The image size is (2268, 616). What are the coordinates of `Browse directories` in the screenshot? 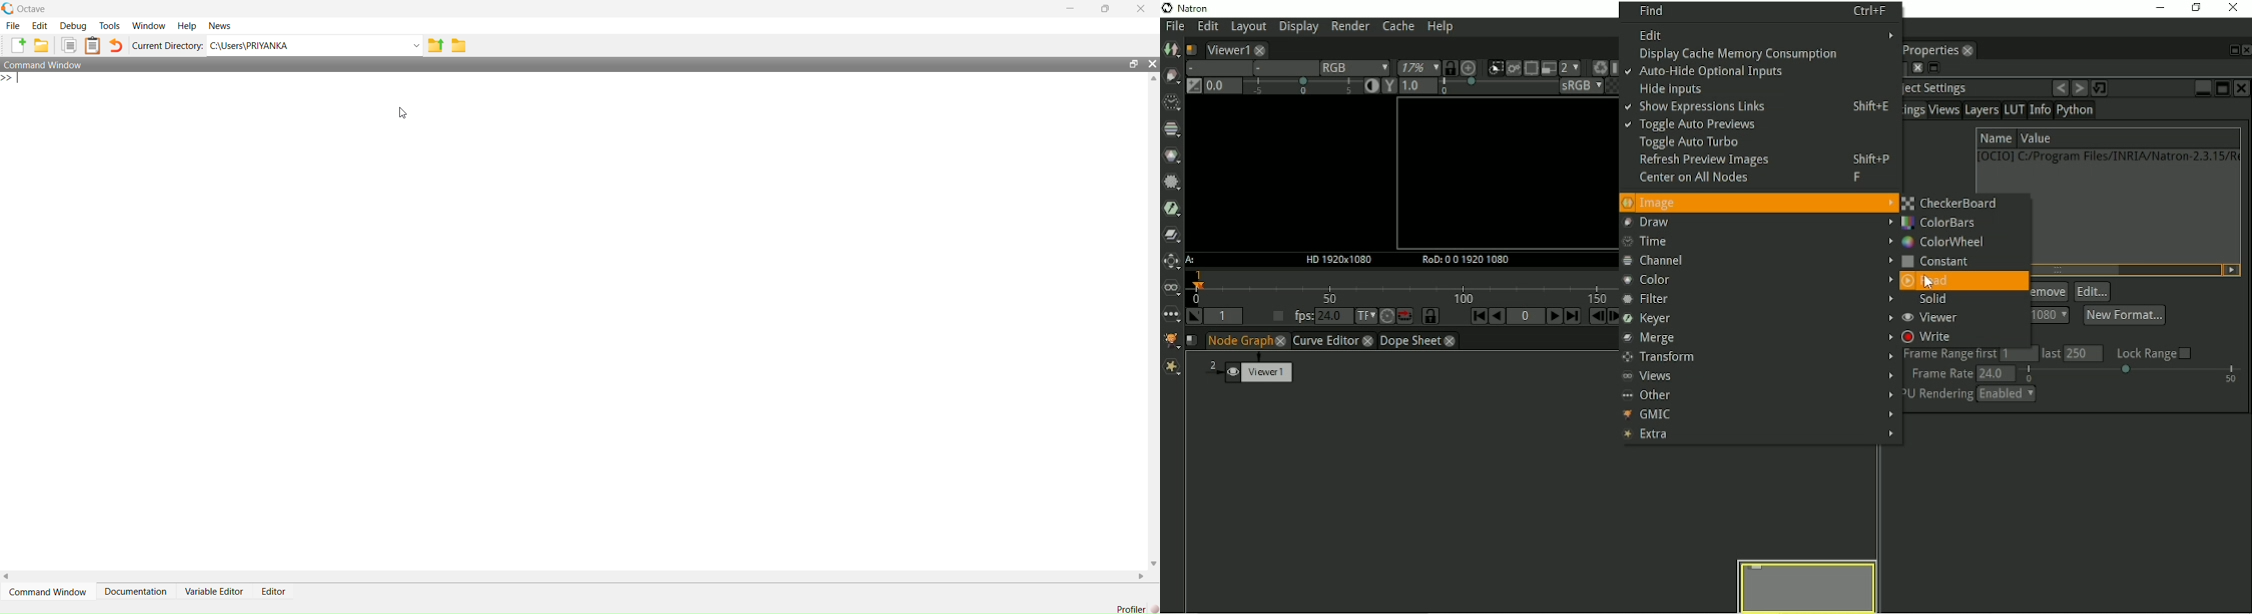 It's located at (459, 44).